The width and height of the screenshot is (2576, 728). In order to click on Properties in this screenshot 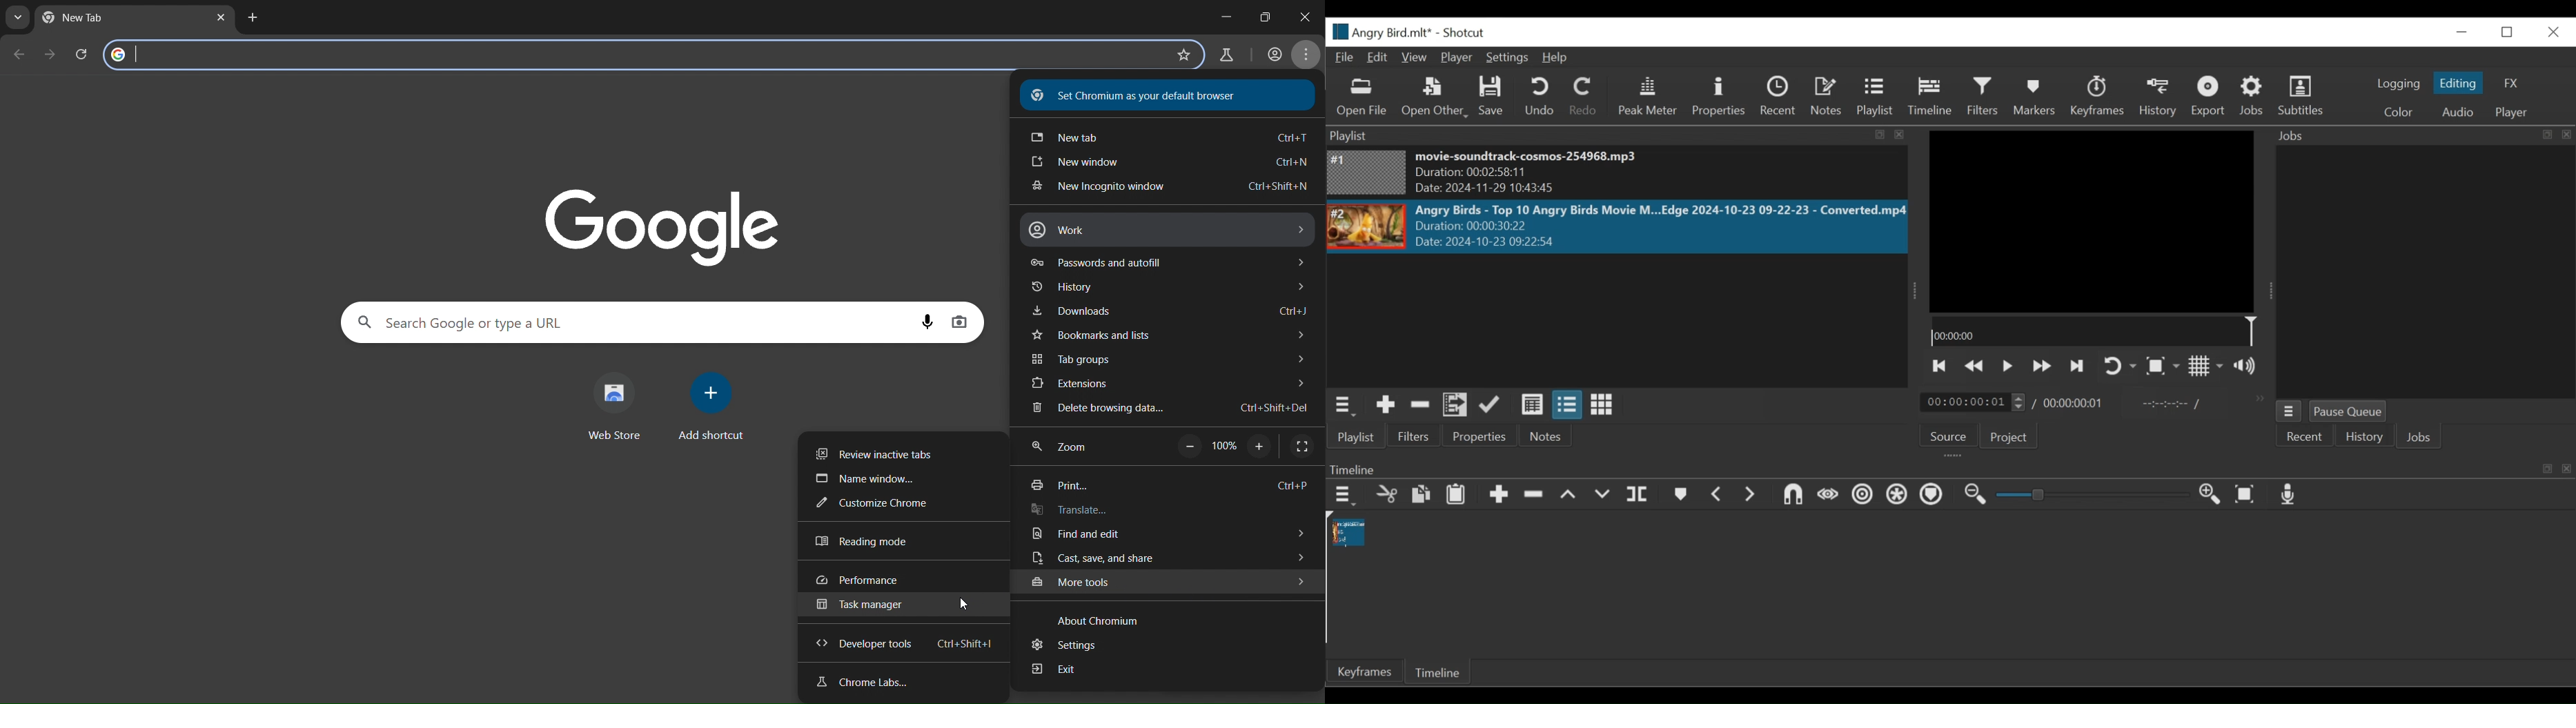, I will do `click(1719, 96)`.